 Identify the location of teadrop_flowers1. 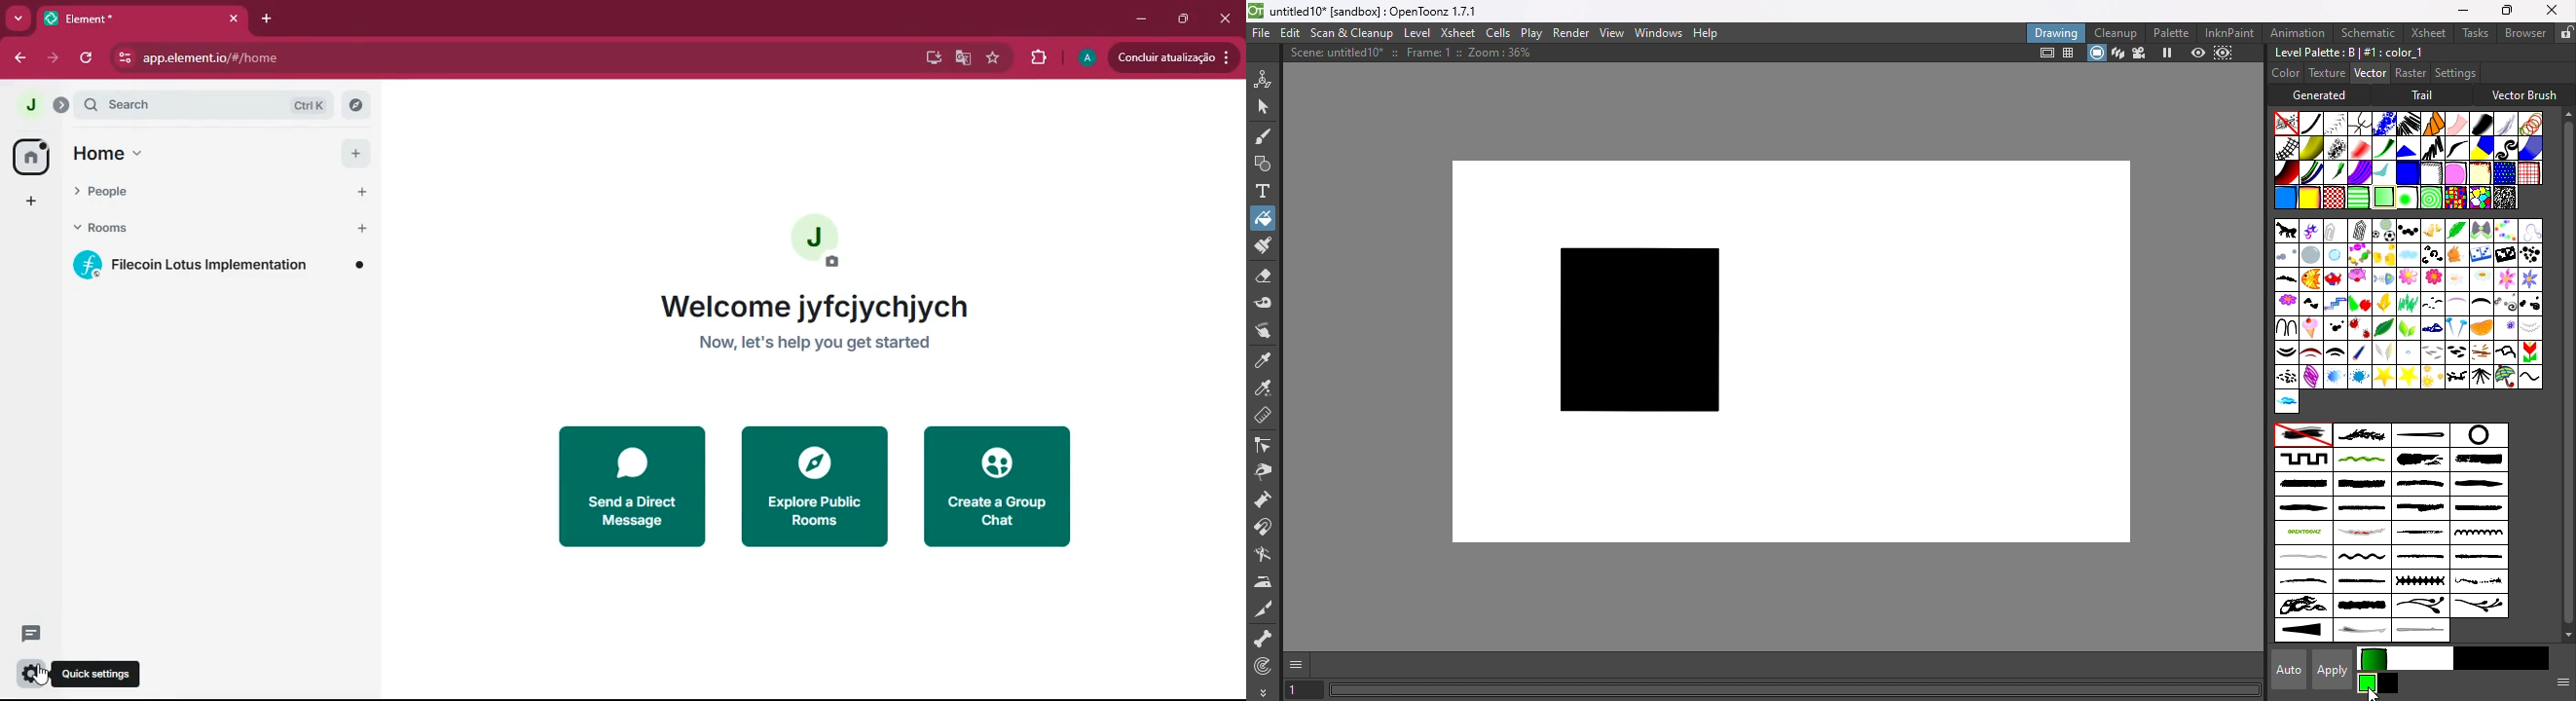
(2420, 608).